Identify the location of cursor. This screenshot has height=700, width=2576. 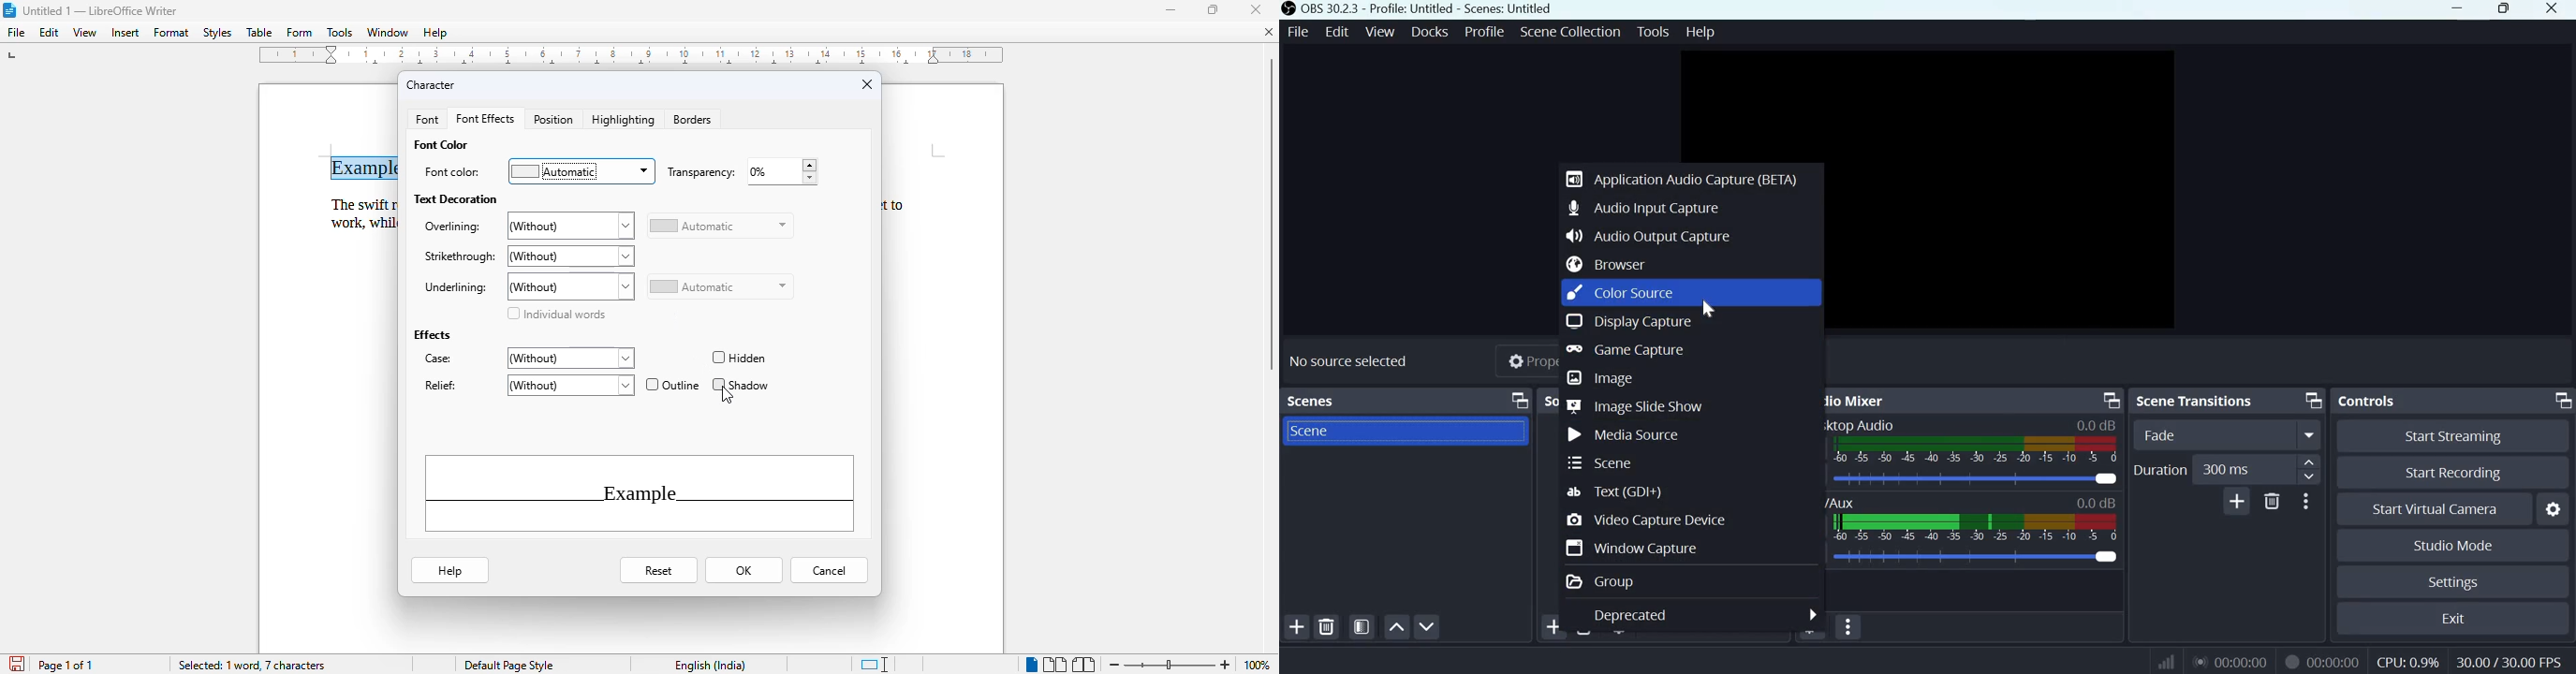
(1710, 308).